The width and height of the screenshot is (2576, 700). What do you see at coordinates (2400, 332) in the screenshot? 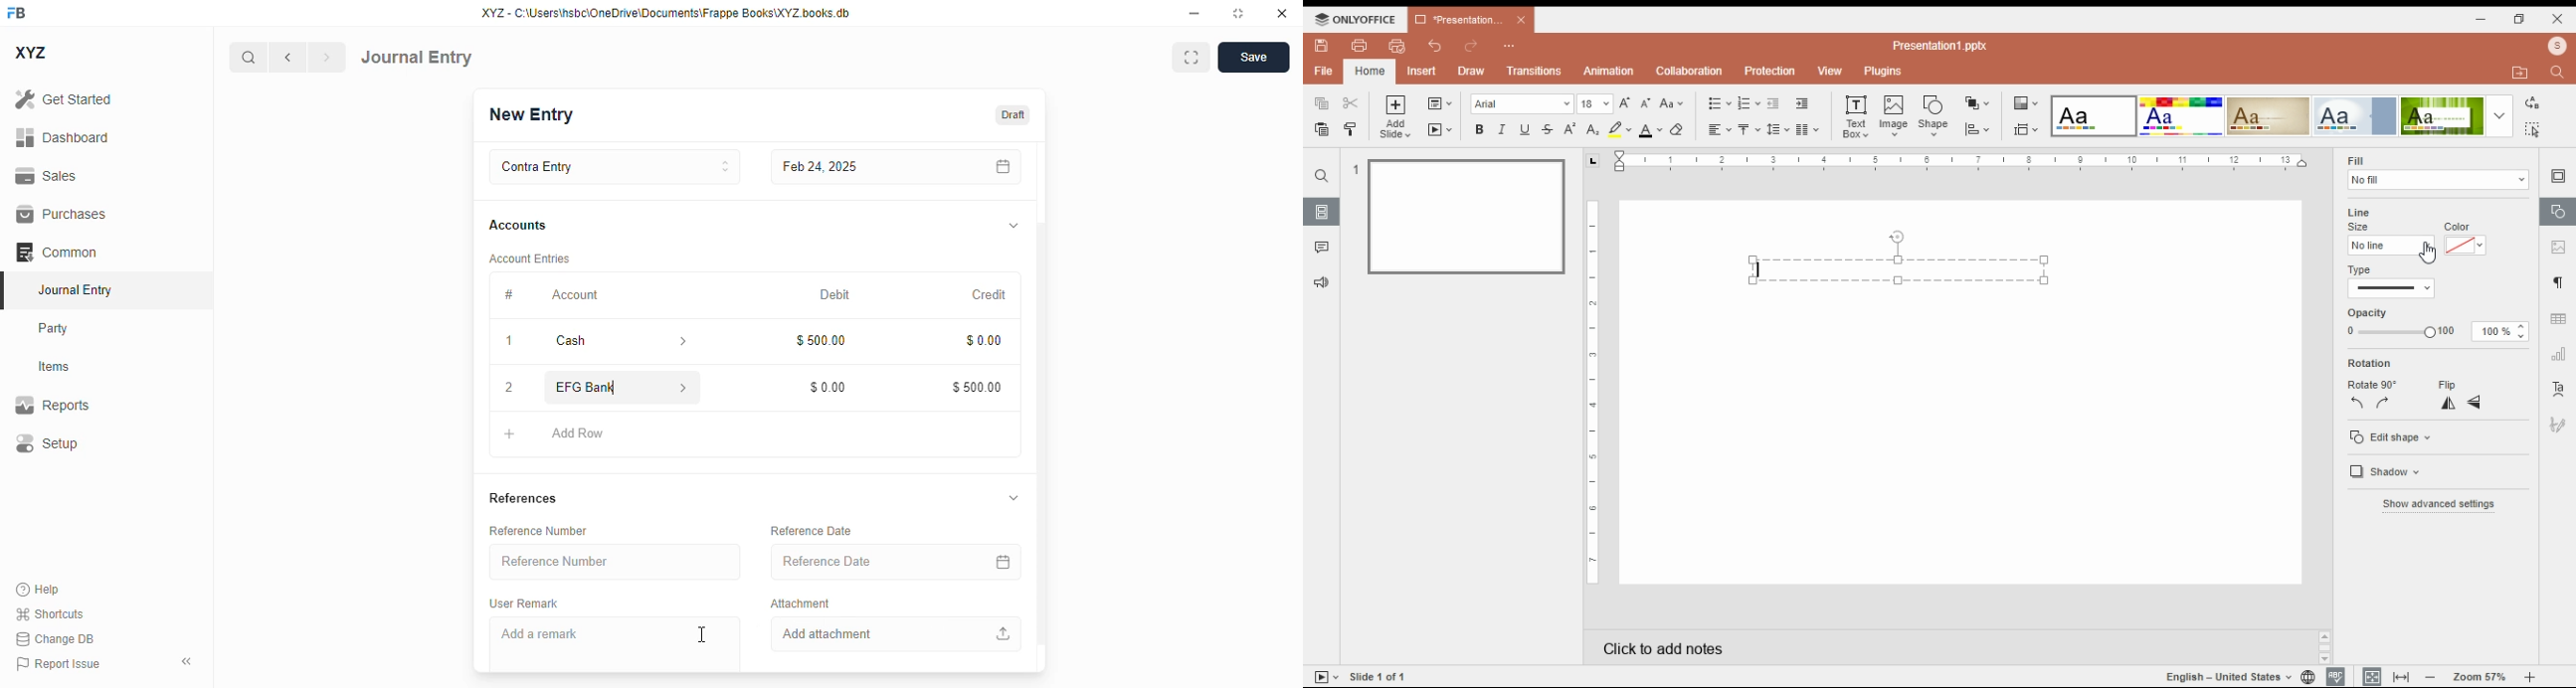
I see `opacity from 0 to 100` at bounding box center [2400, 332].